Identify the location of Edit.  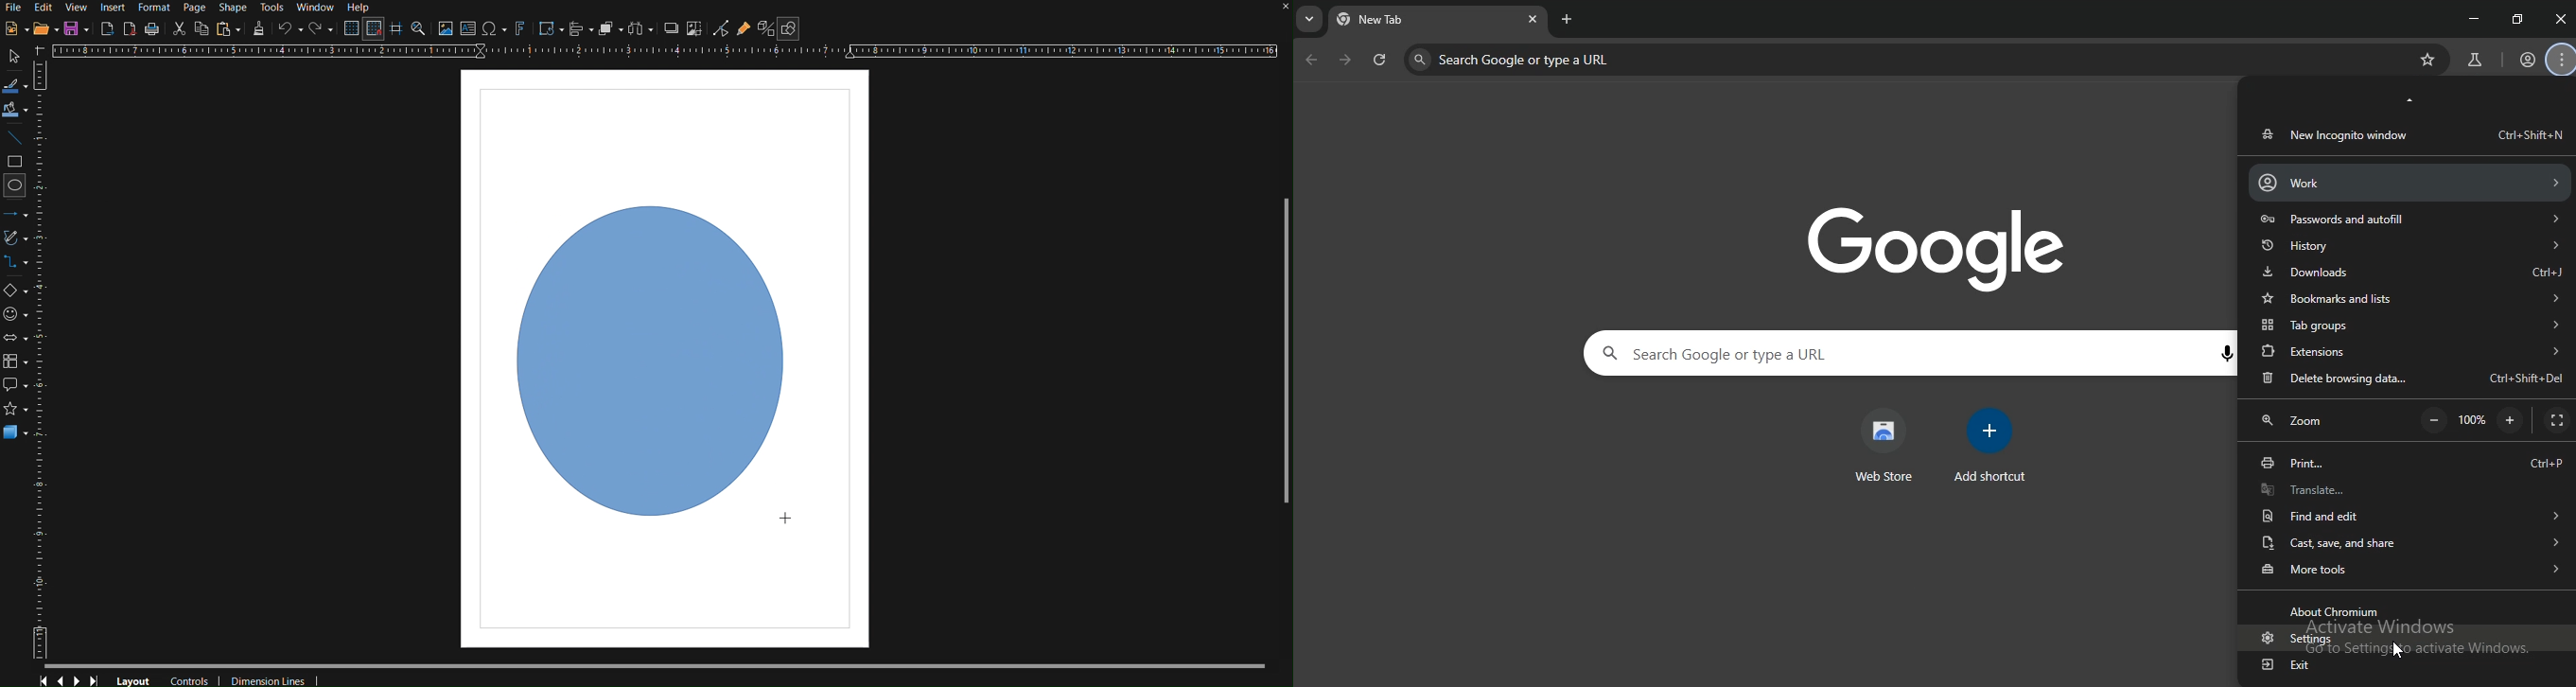
(44, 7).